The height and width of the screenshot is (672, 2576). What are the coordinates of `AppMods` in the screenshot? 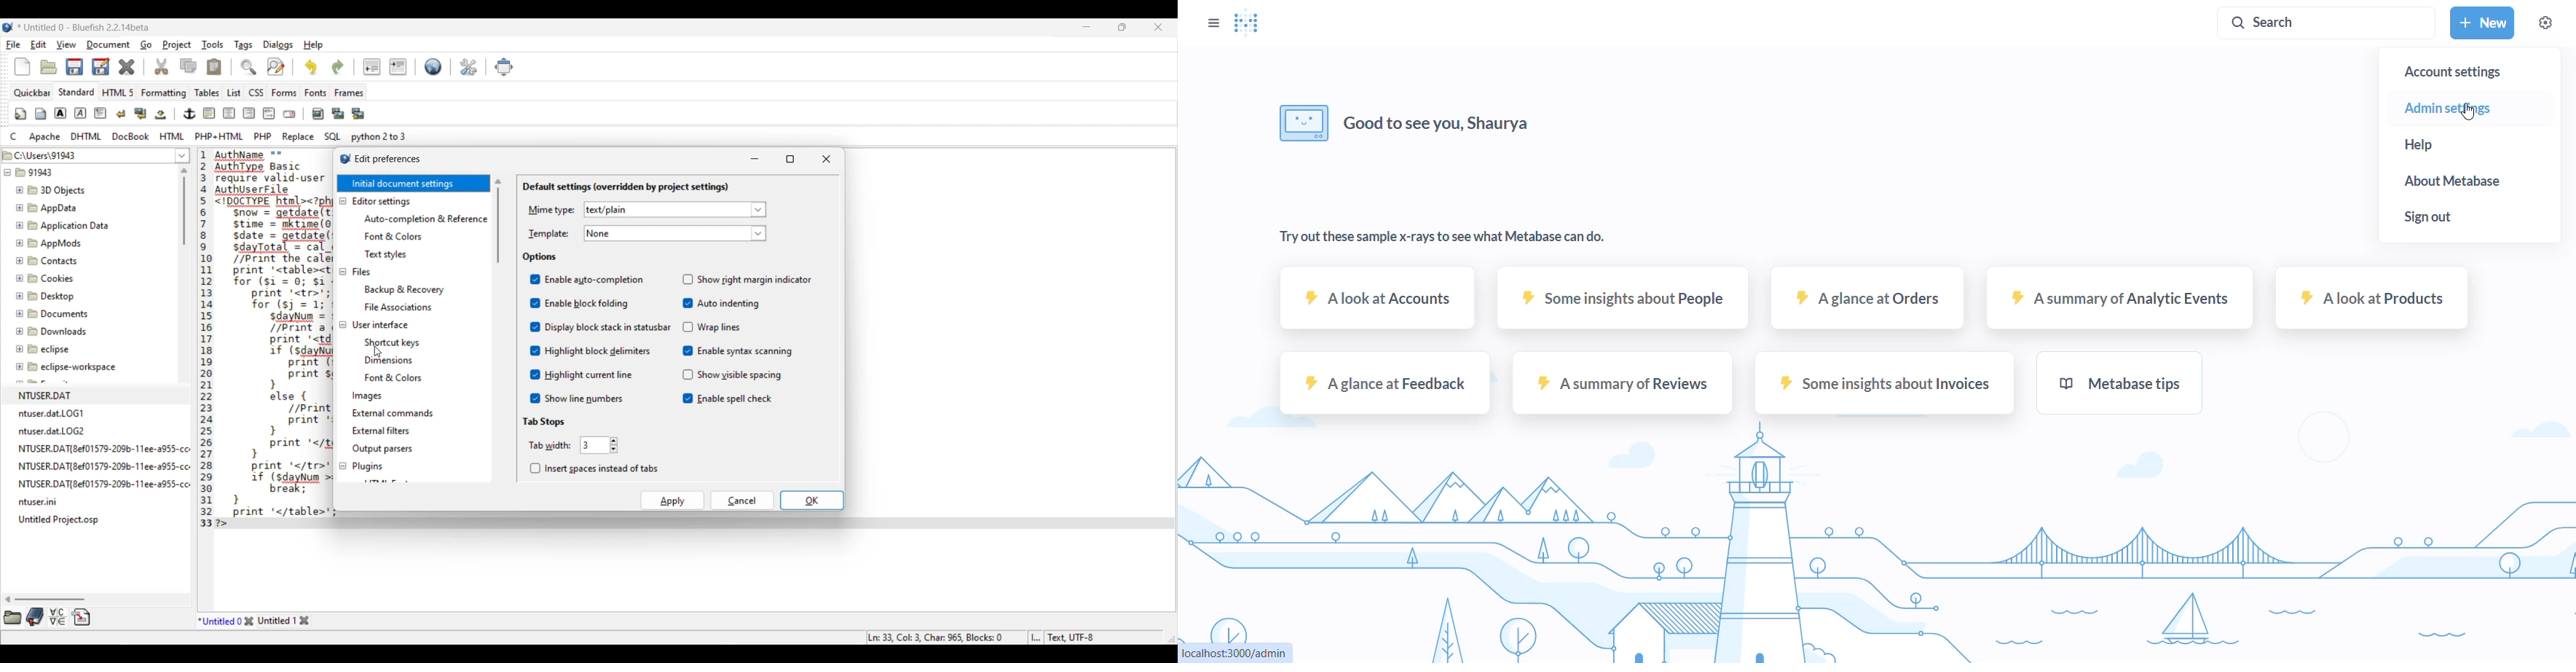 It's located at (48, 243).